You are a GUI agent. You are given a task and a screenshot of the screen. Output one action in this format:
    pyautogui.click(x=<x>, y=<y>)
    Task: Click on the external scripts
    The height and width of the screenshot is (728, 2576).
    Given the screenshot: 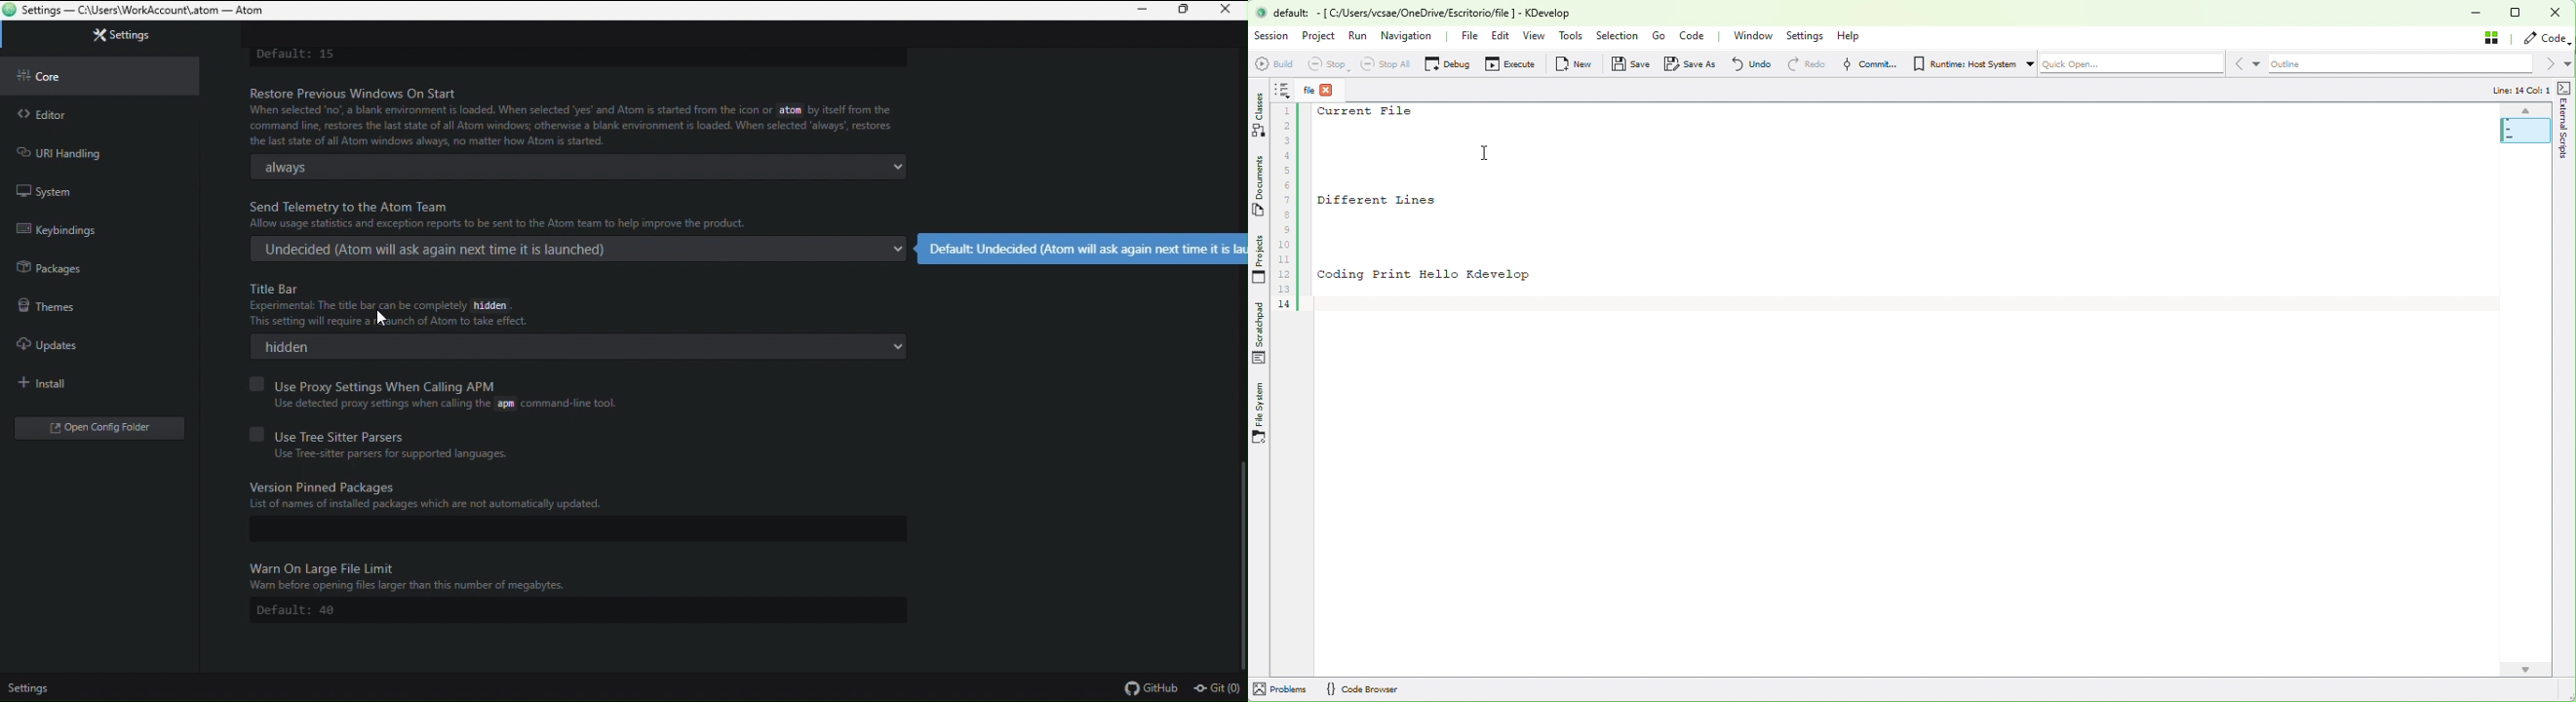 What is the action you would take?
    pyautogui.click(x=2564, y=161)
    